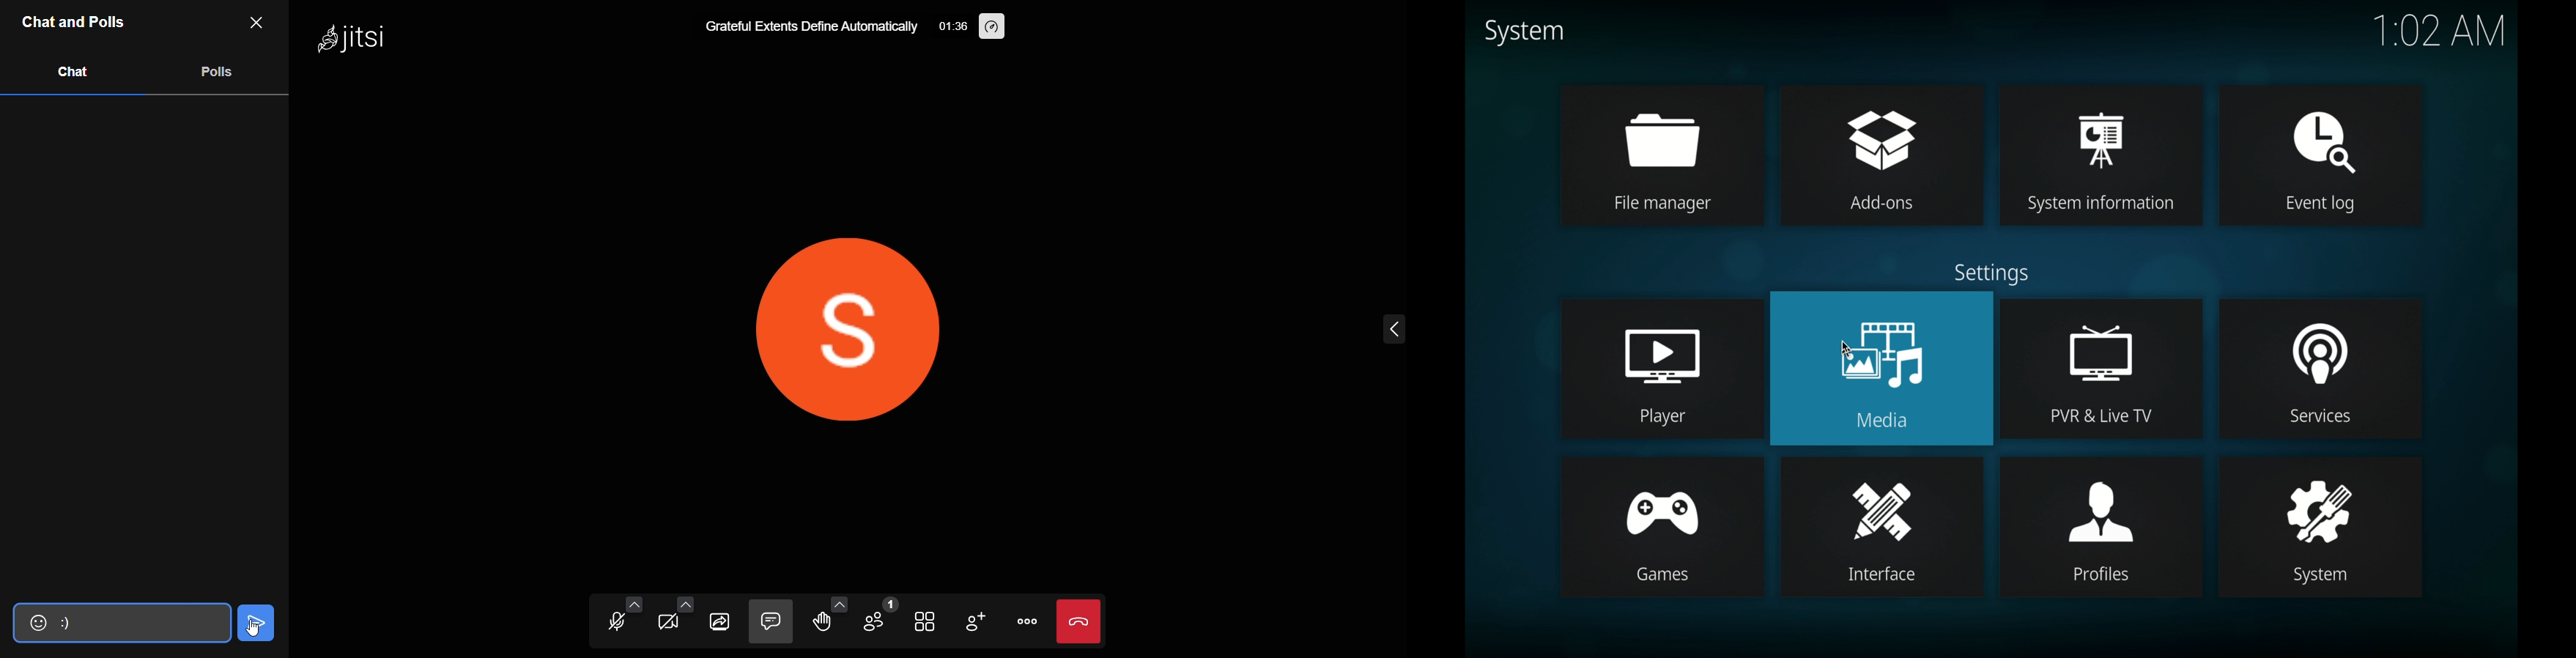  I want to click on selected emoji, so click(135, 624).